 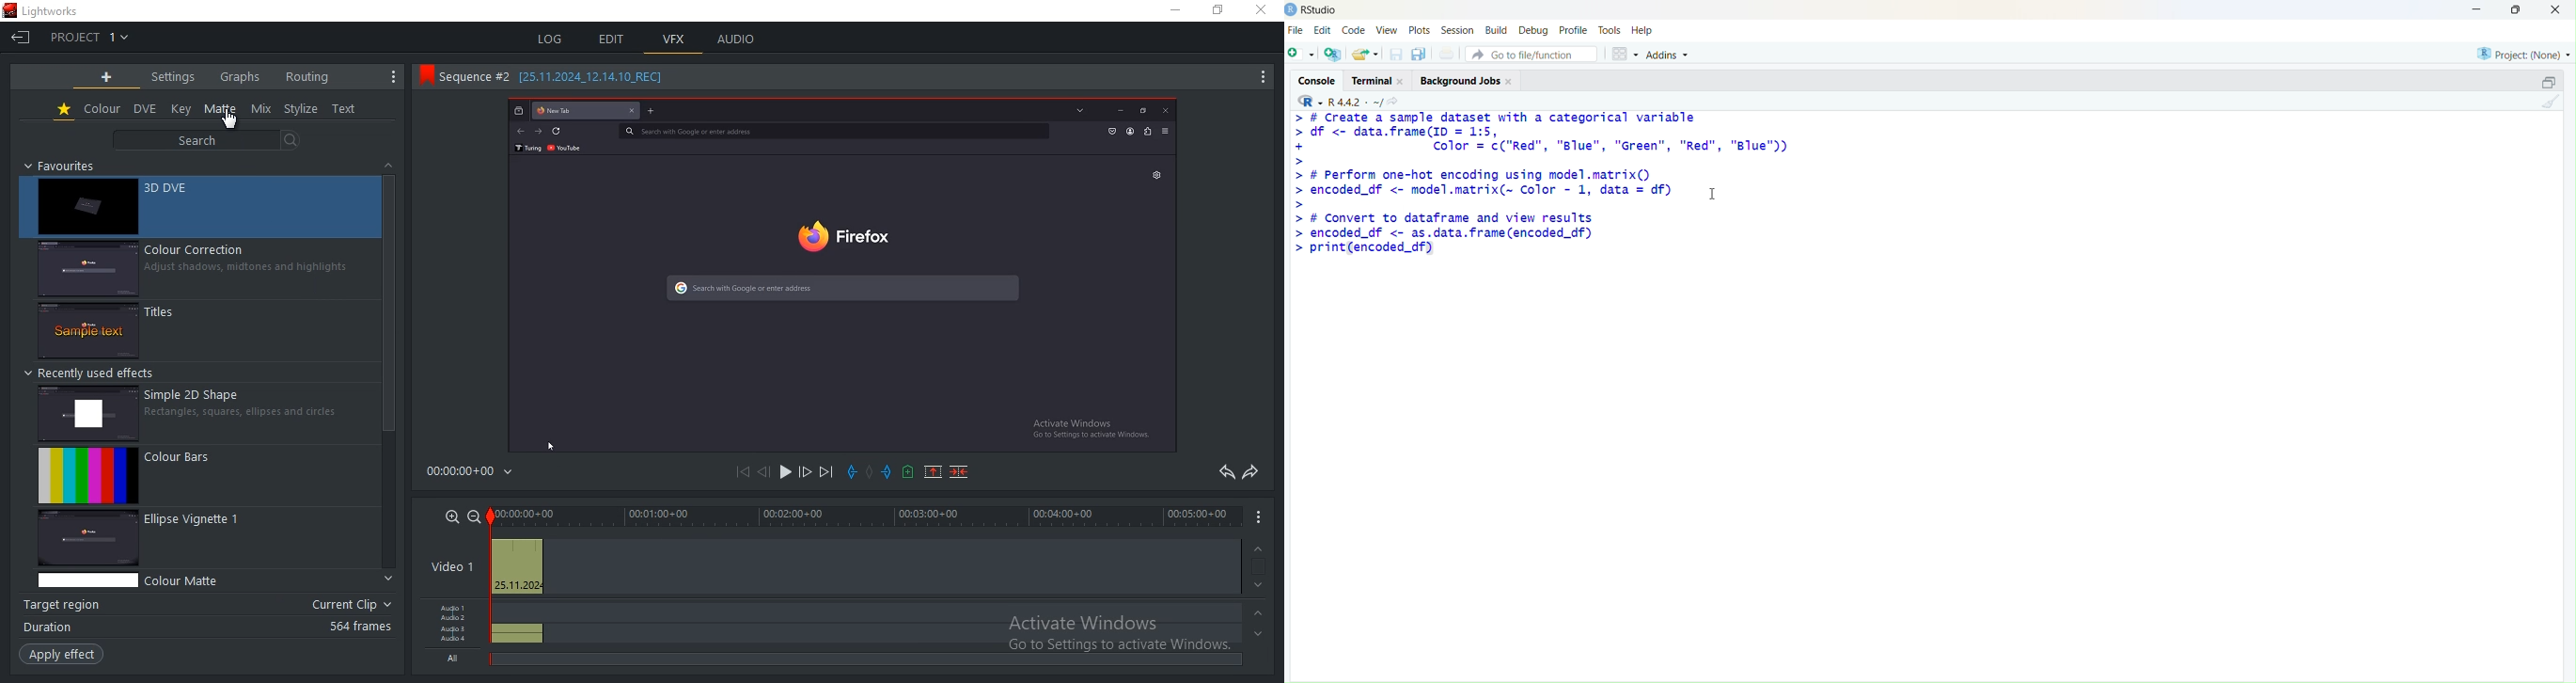 What do you see at coordinates (1260, 80) in the screenshot?
I see `more options` at bounding box center [1260, 80].